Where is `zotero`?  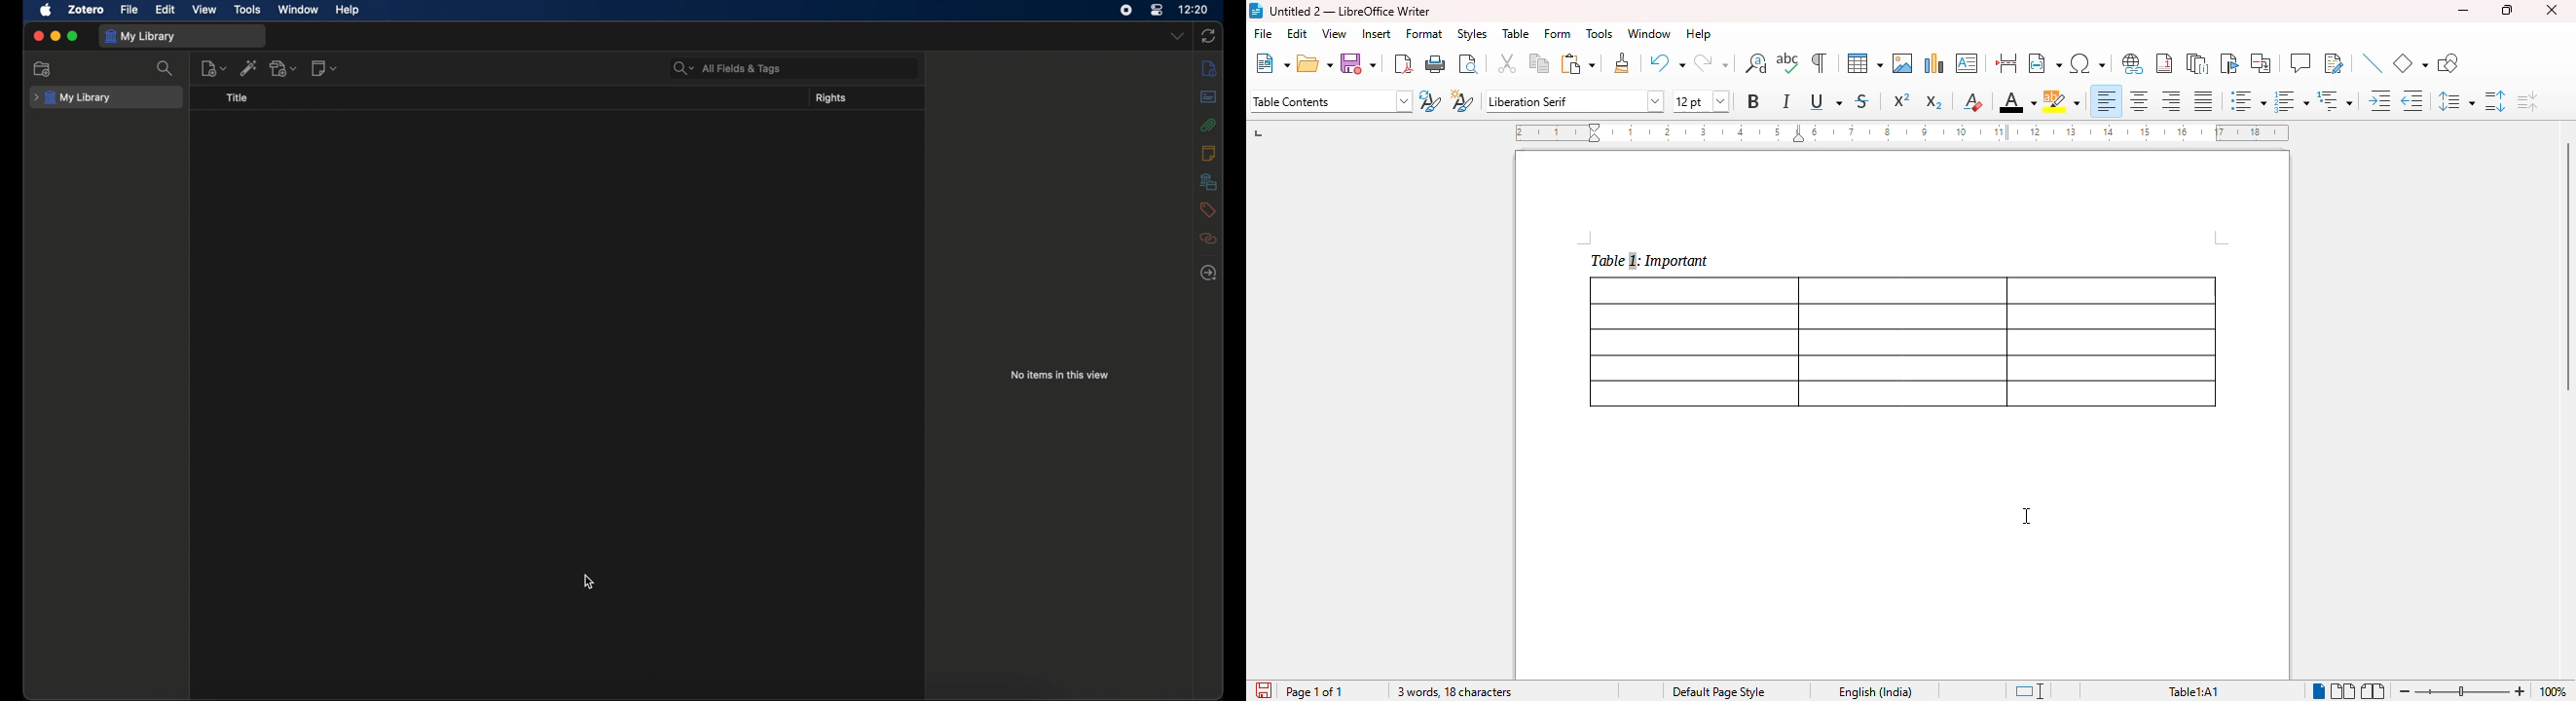 zotero is located at coordinates (86, 10).